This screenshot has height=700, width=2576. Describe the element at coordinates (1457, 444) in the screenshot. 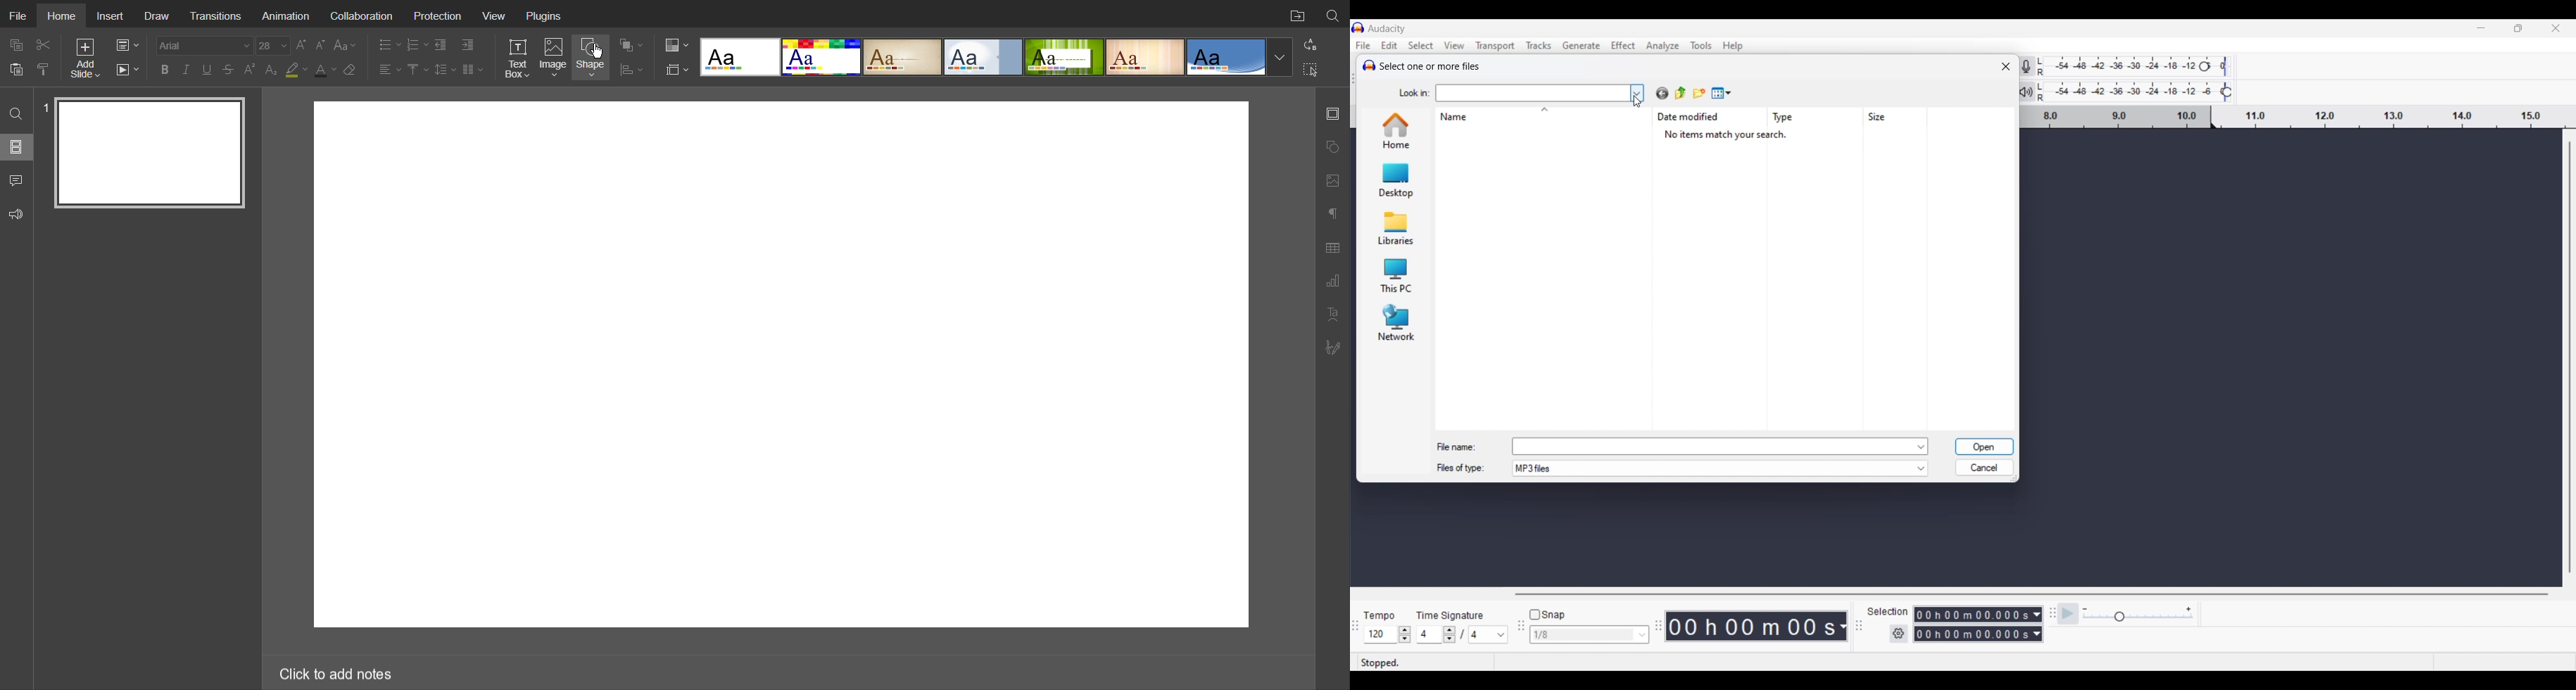

I see `File name:` at that location.